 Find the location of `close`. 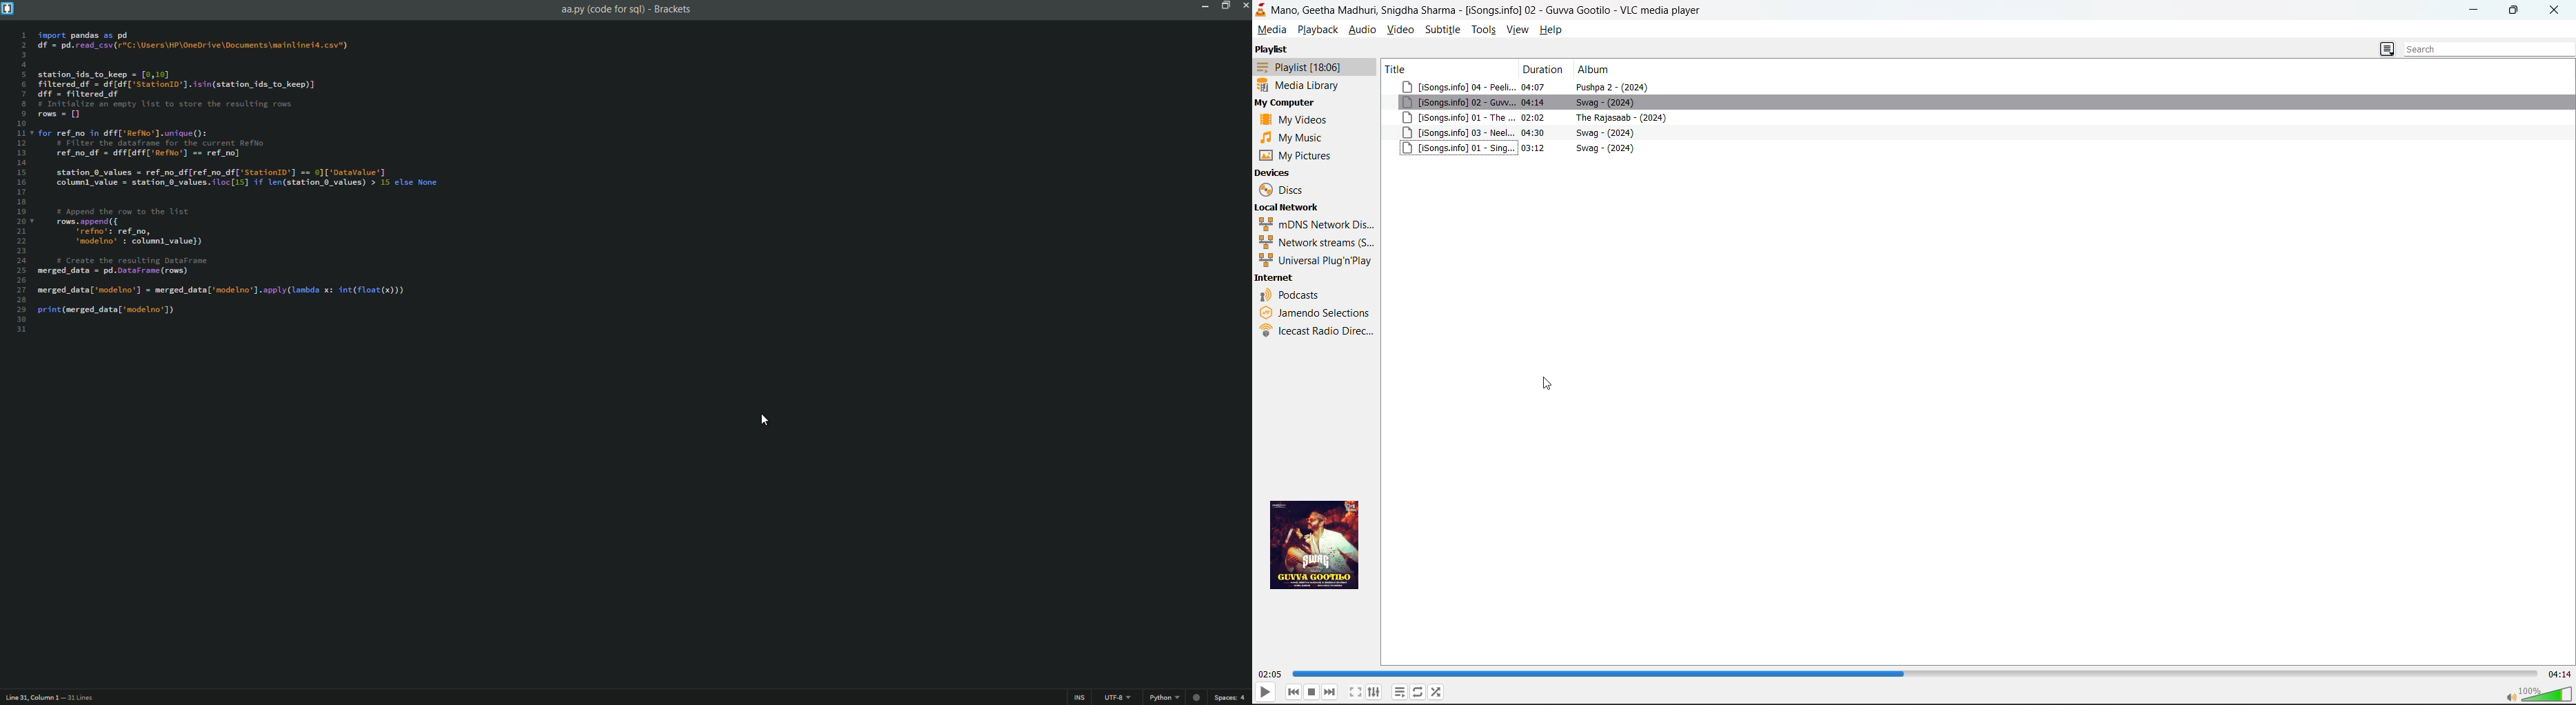

close is located at coordinates (2553, 11).